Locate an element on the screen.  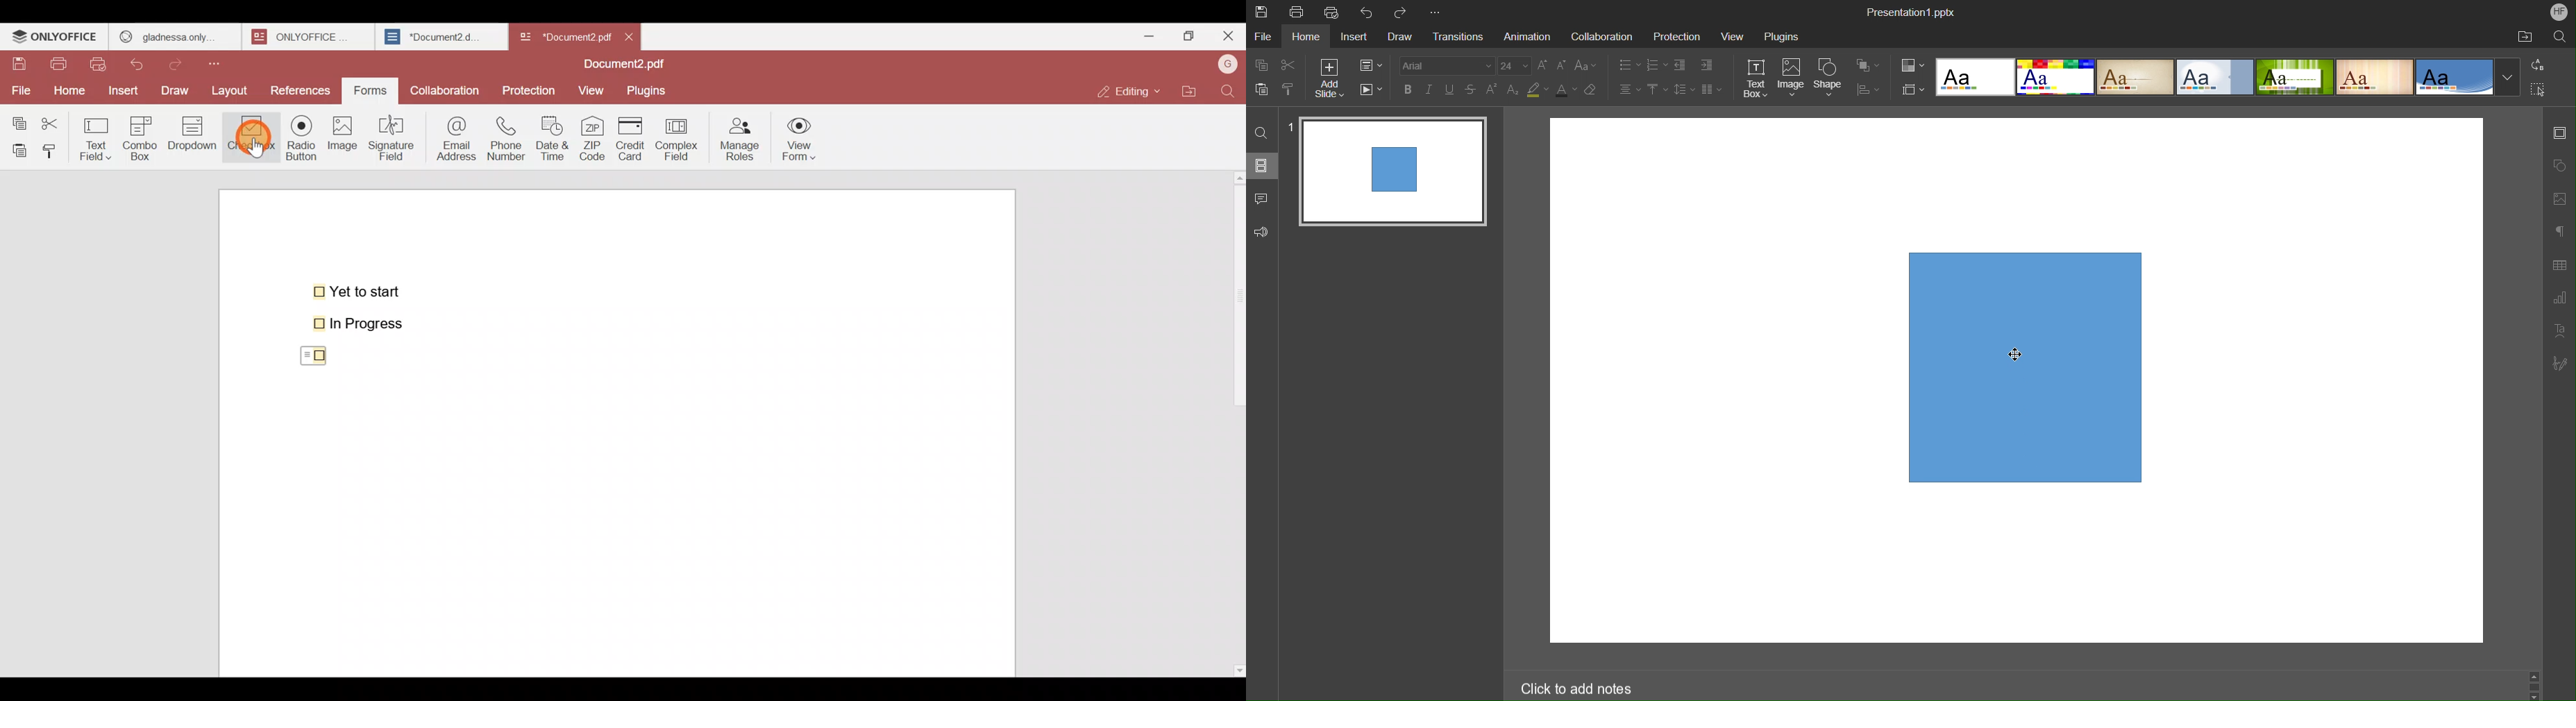
Increase Font is located at coordinates (1543, 66).